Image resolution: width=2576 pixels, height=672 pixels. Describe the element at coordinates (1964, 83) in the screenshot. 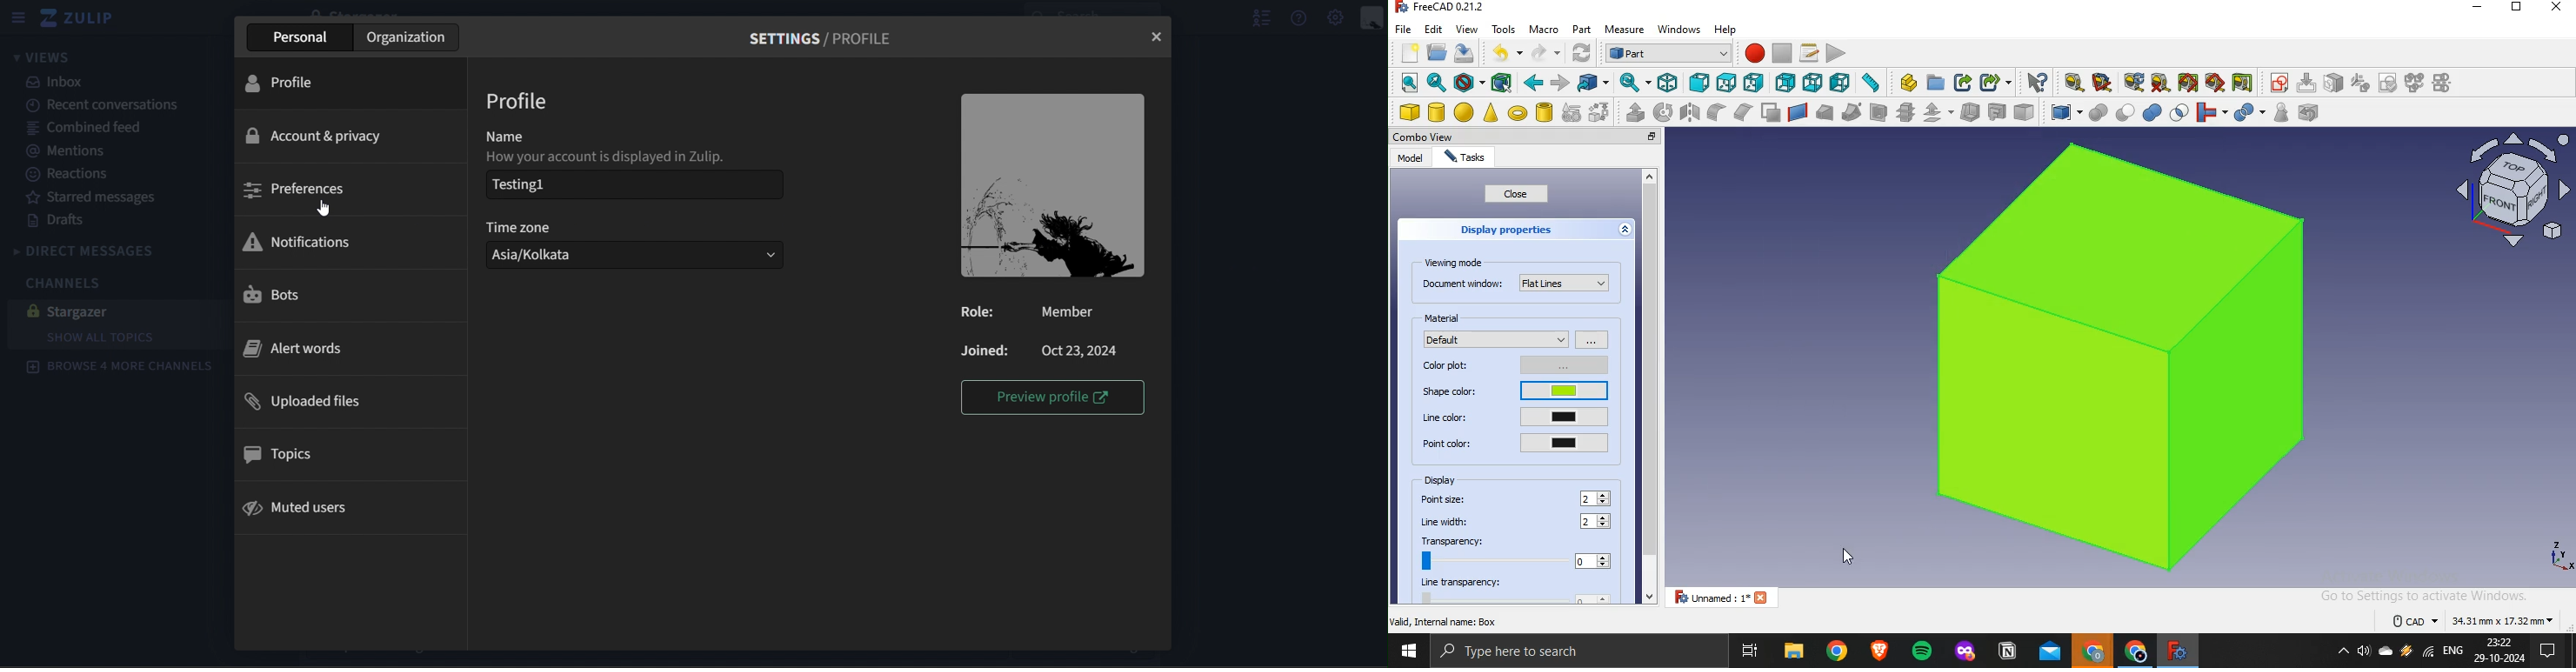

I see `make link` at that location.